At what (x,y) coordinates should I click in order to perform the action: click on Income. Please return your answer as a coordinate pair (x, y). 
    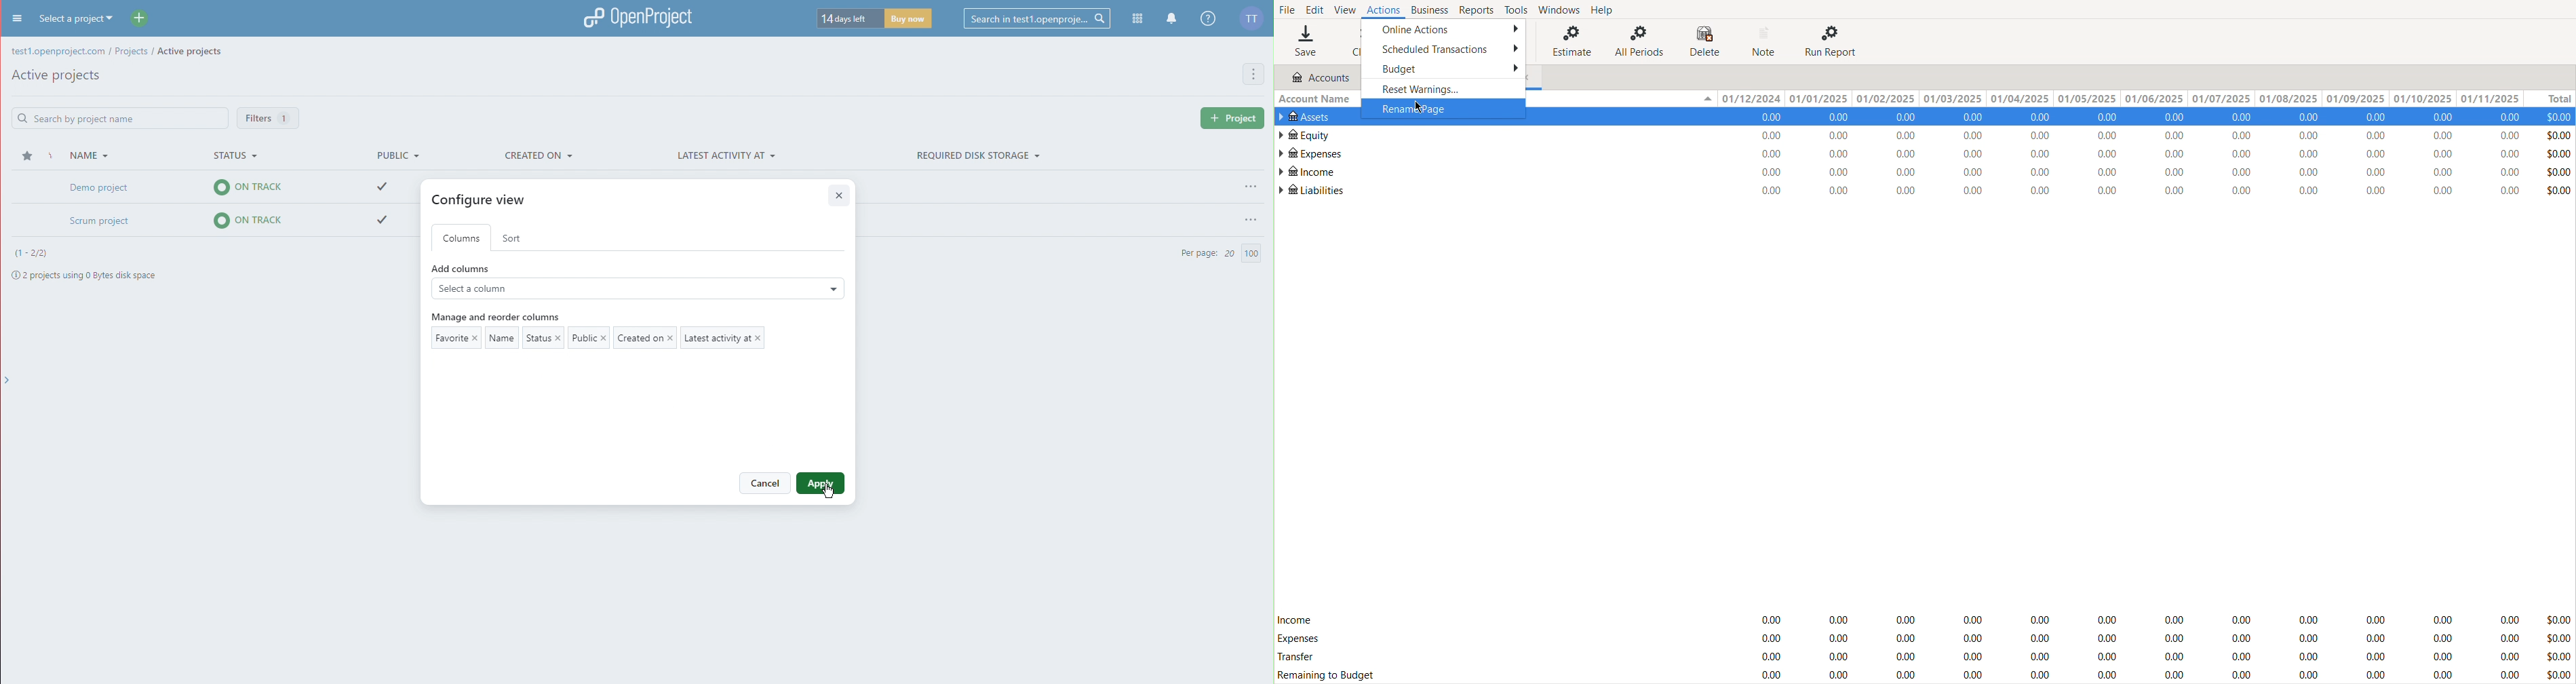
    Looking at the image, I should click on (1307, 170).